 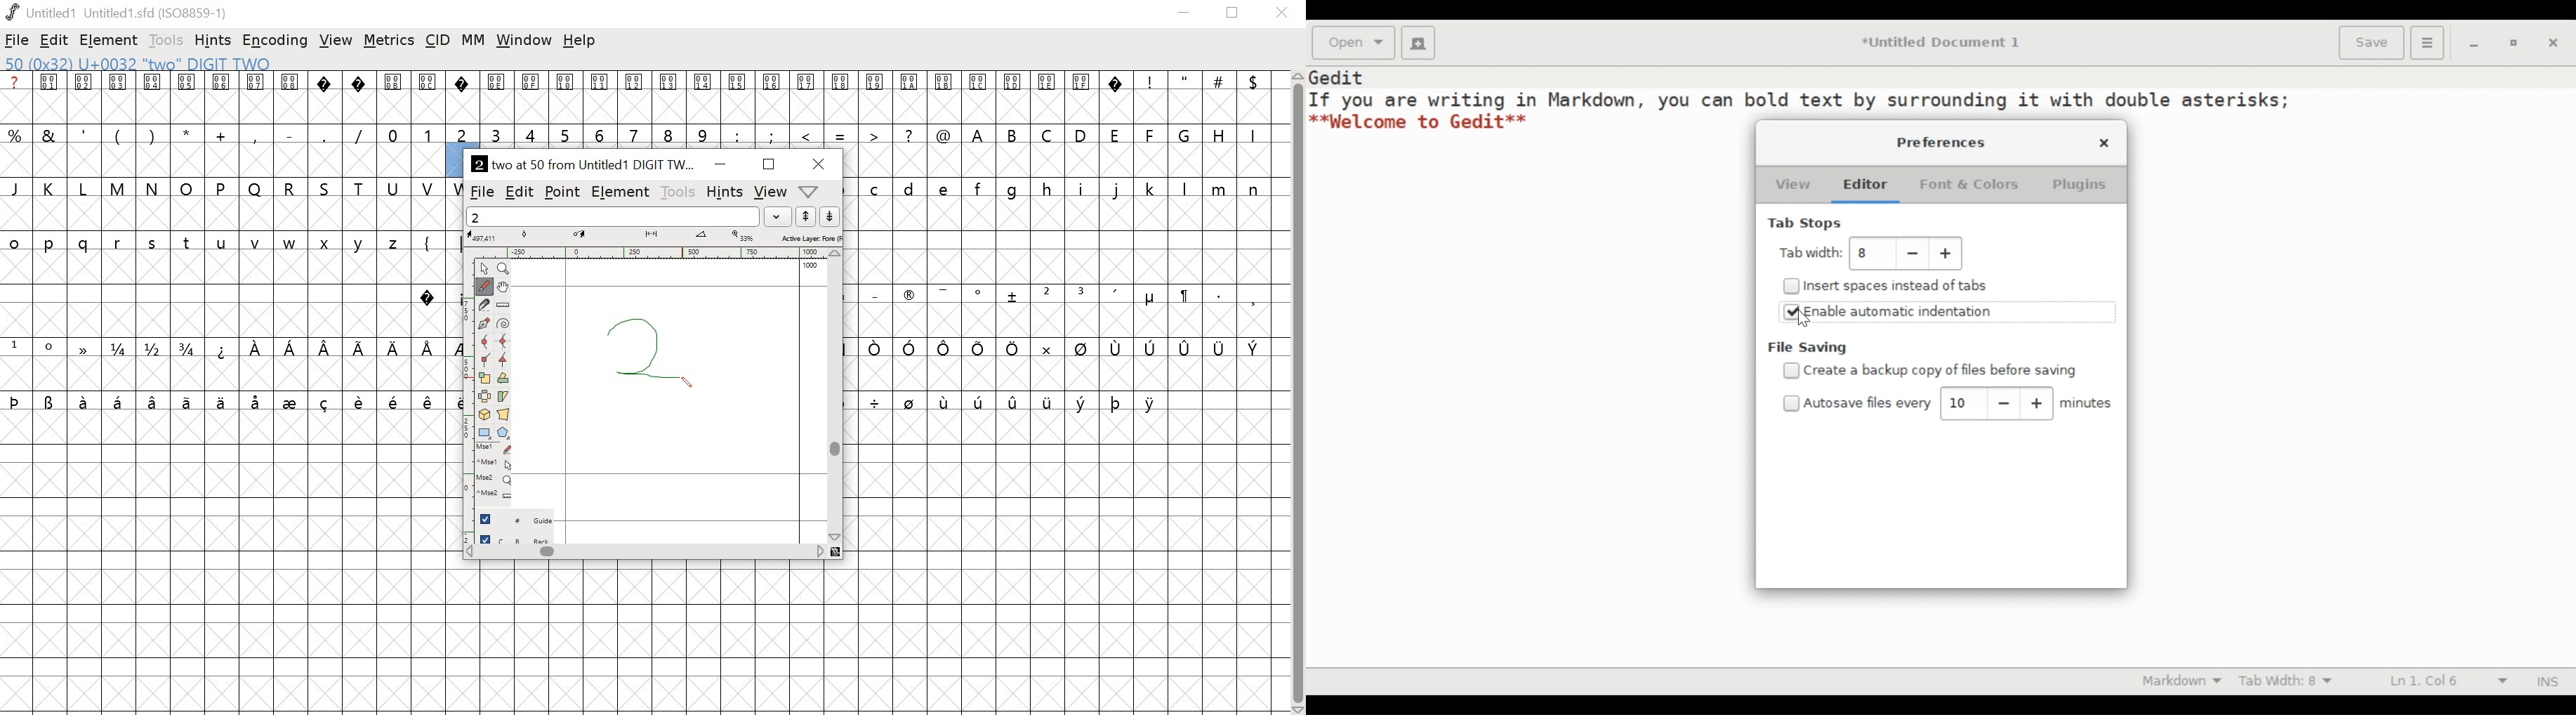 What do you see at coordinates (834, 396) in the screenshot?
I see `scrollbar` at bounding box center [834, 396].